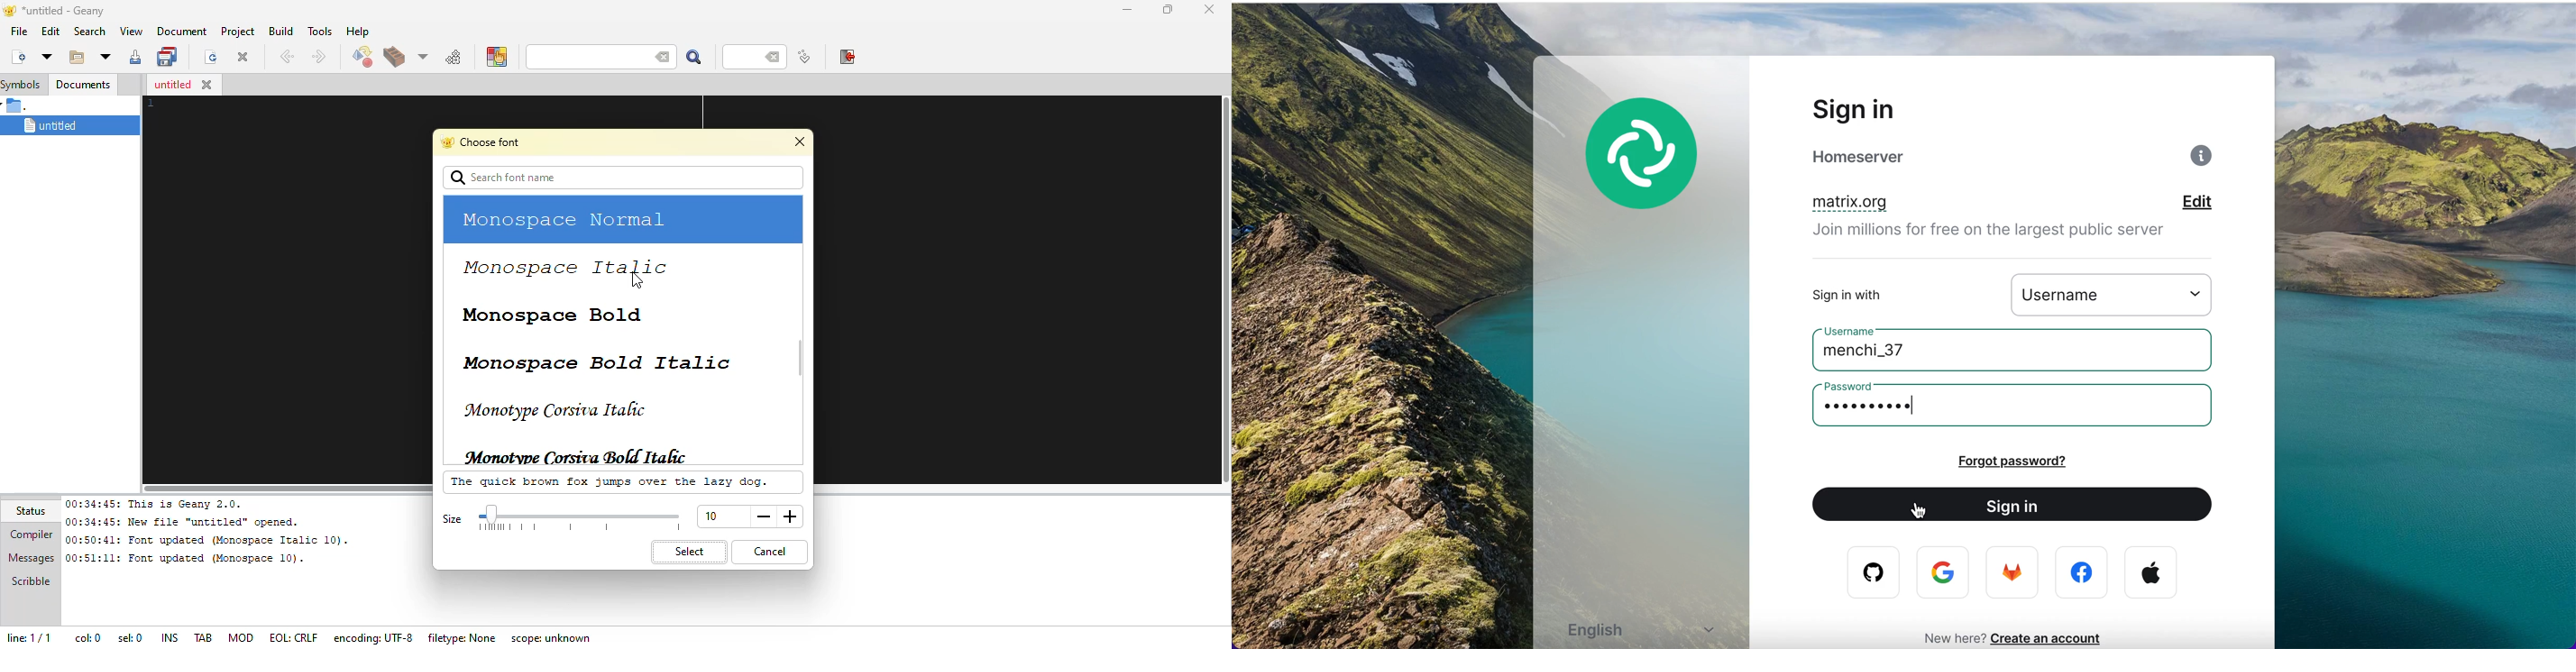 The height and width of the screenshot is (672, 2576). What do you see at coordinates (1210, 11) in the screenshot?
I see `close` at bounding box center [1210, 11].